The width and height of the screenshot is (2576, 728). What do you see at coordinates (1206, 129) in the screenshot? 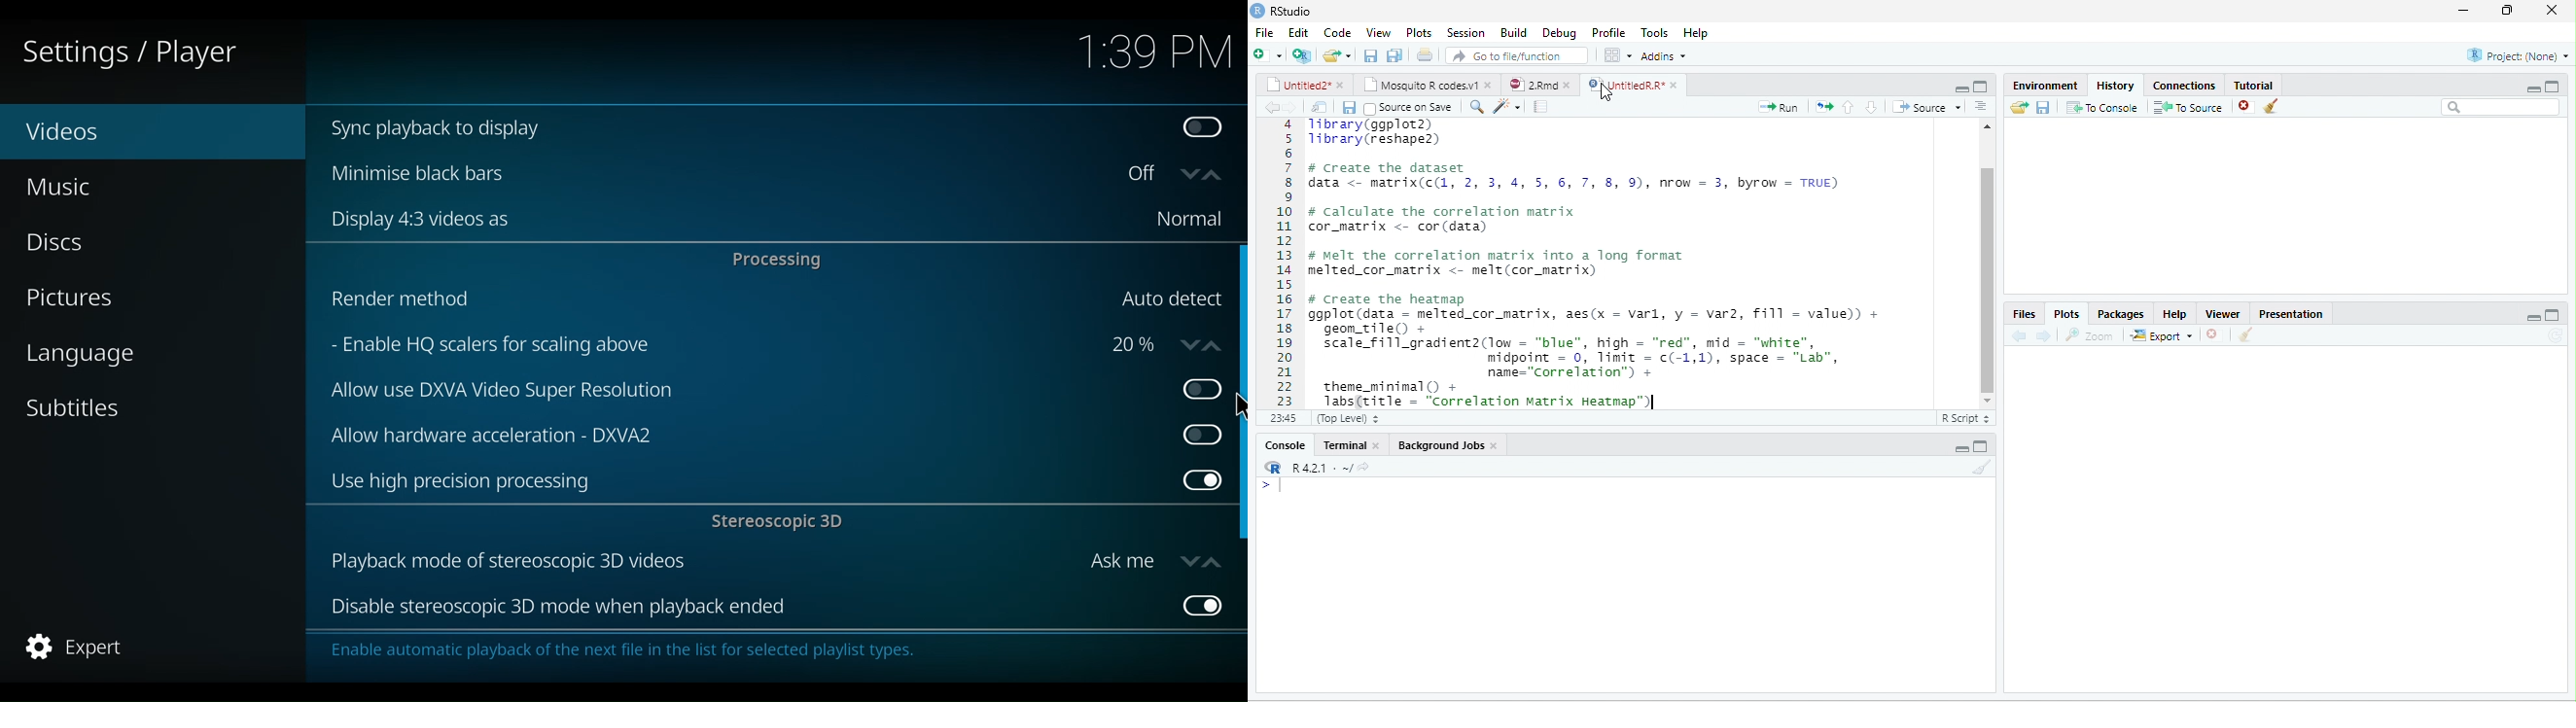
I see `Toggle Sync playback to display` at bounding box center [1206, 129].